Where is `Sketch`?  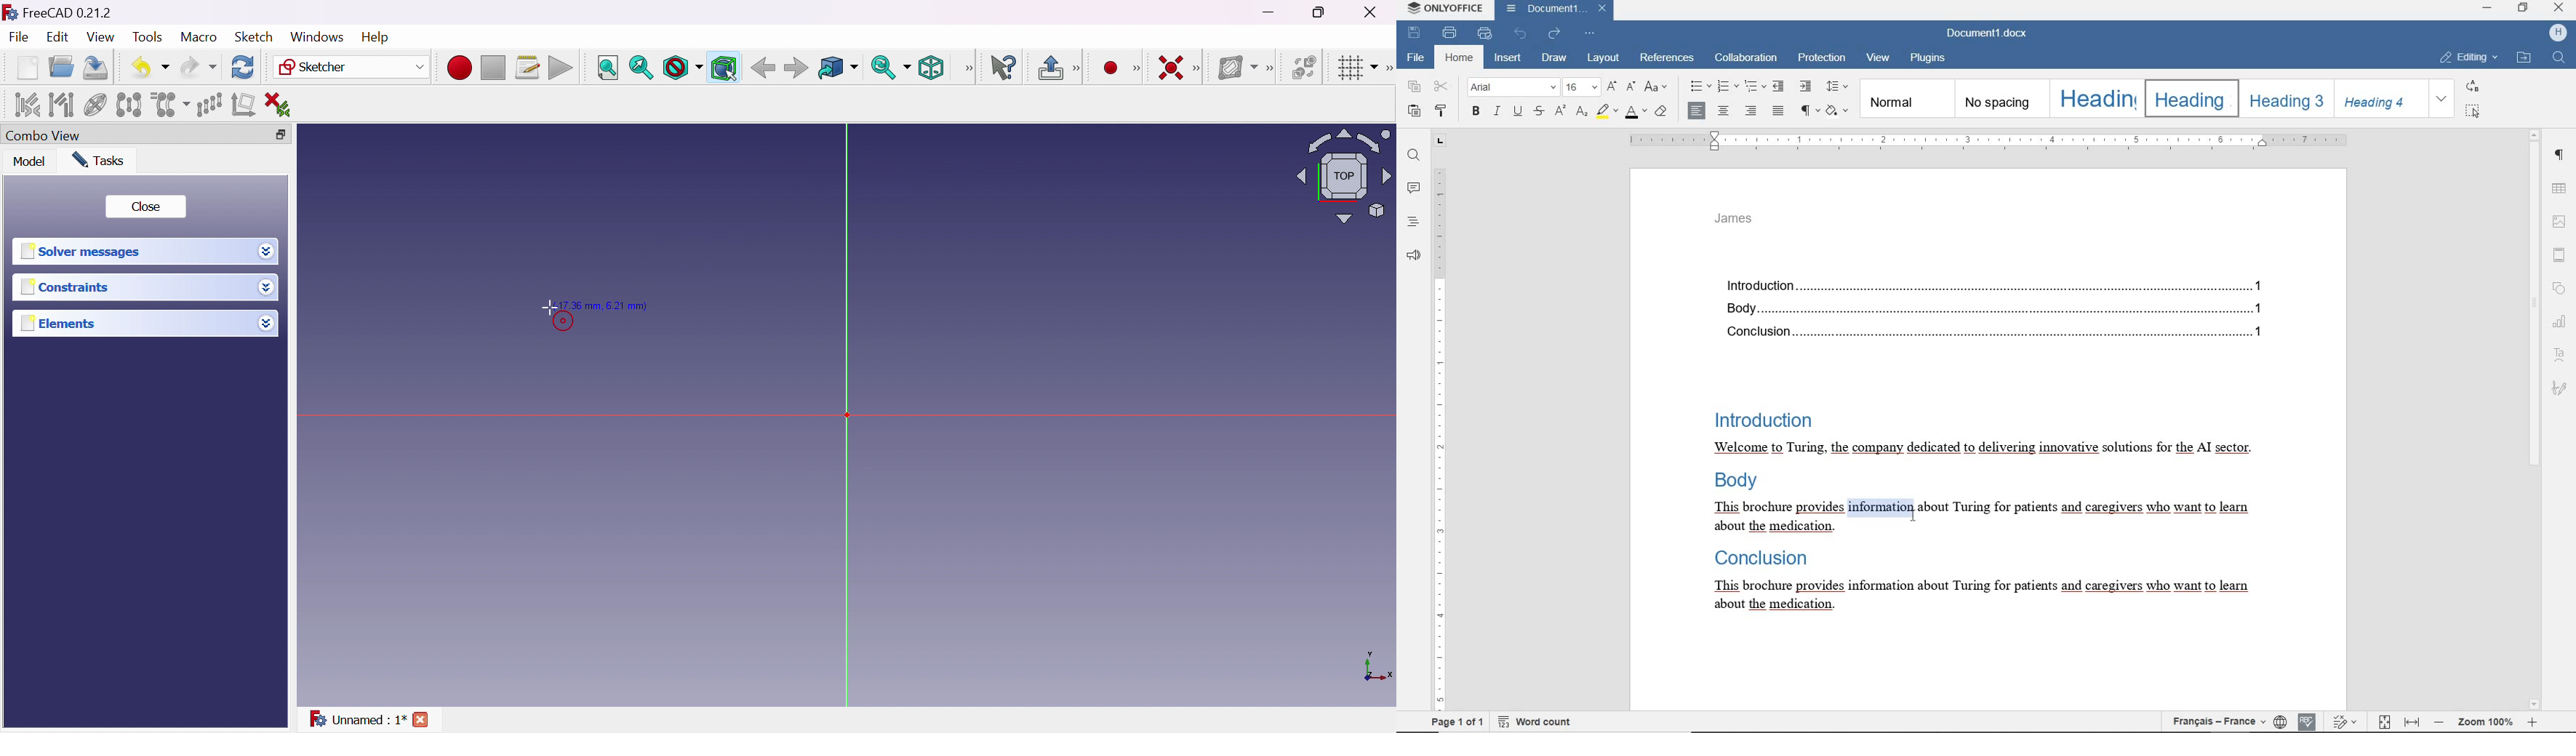
Sketch is located at coordinates (255, 36).